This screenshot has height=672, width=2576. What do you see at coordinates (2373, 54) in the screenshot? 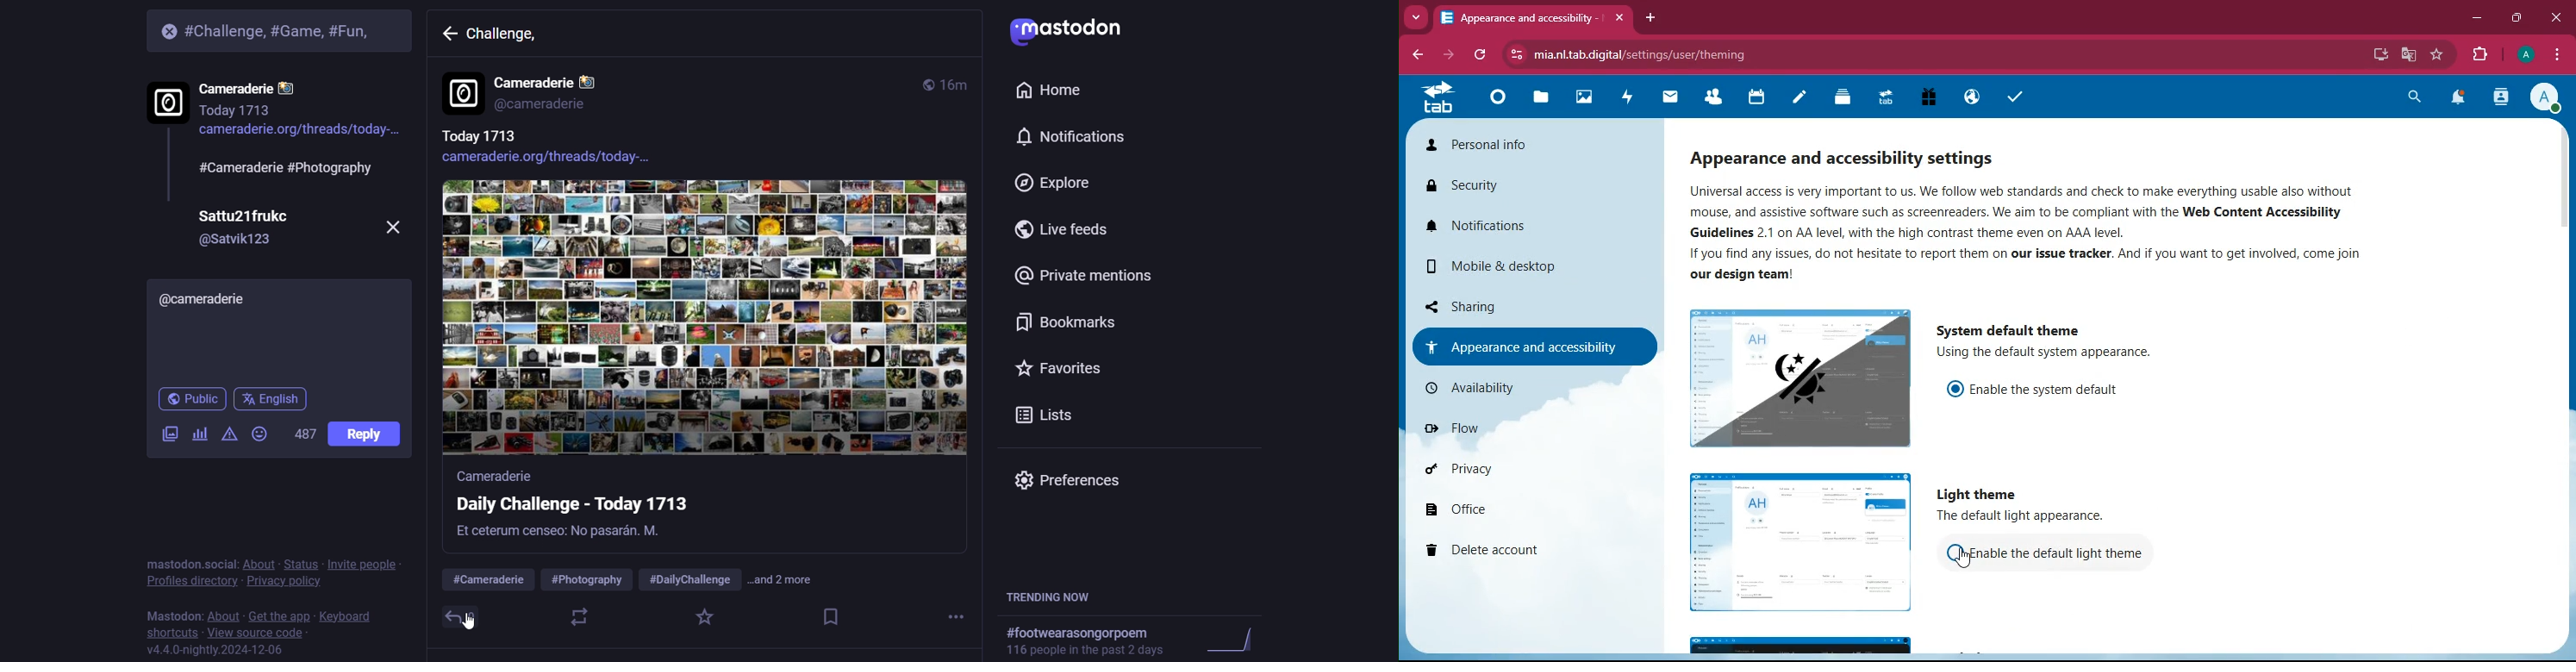
I see `desktop` at bounding box center [2373, 54].